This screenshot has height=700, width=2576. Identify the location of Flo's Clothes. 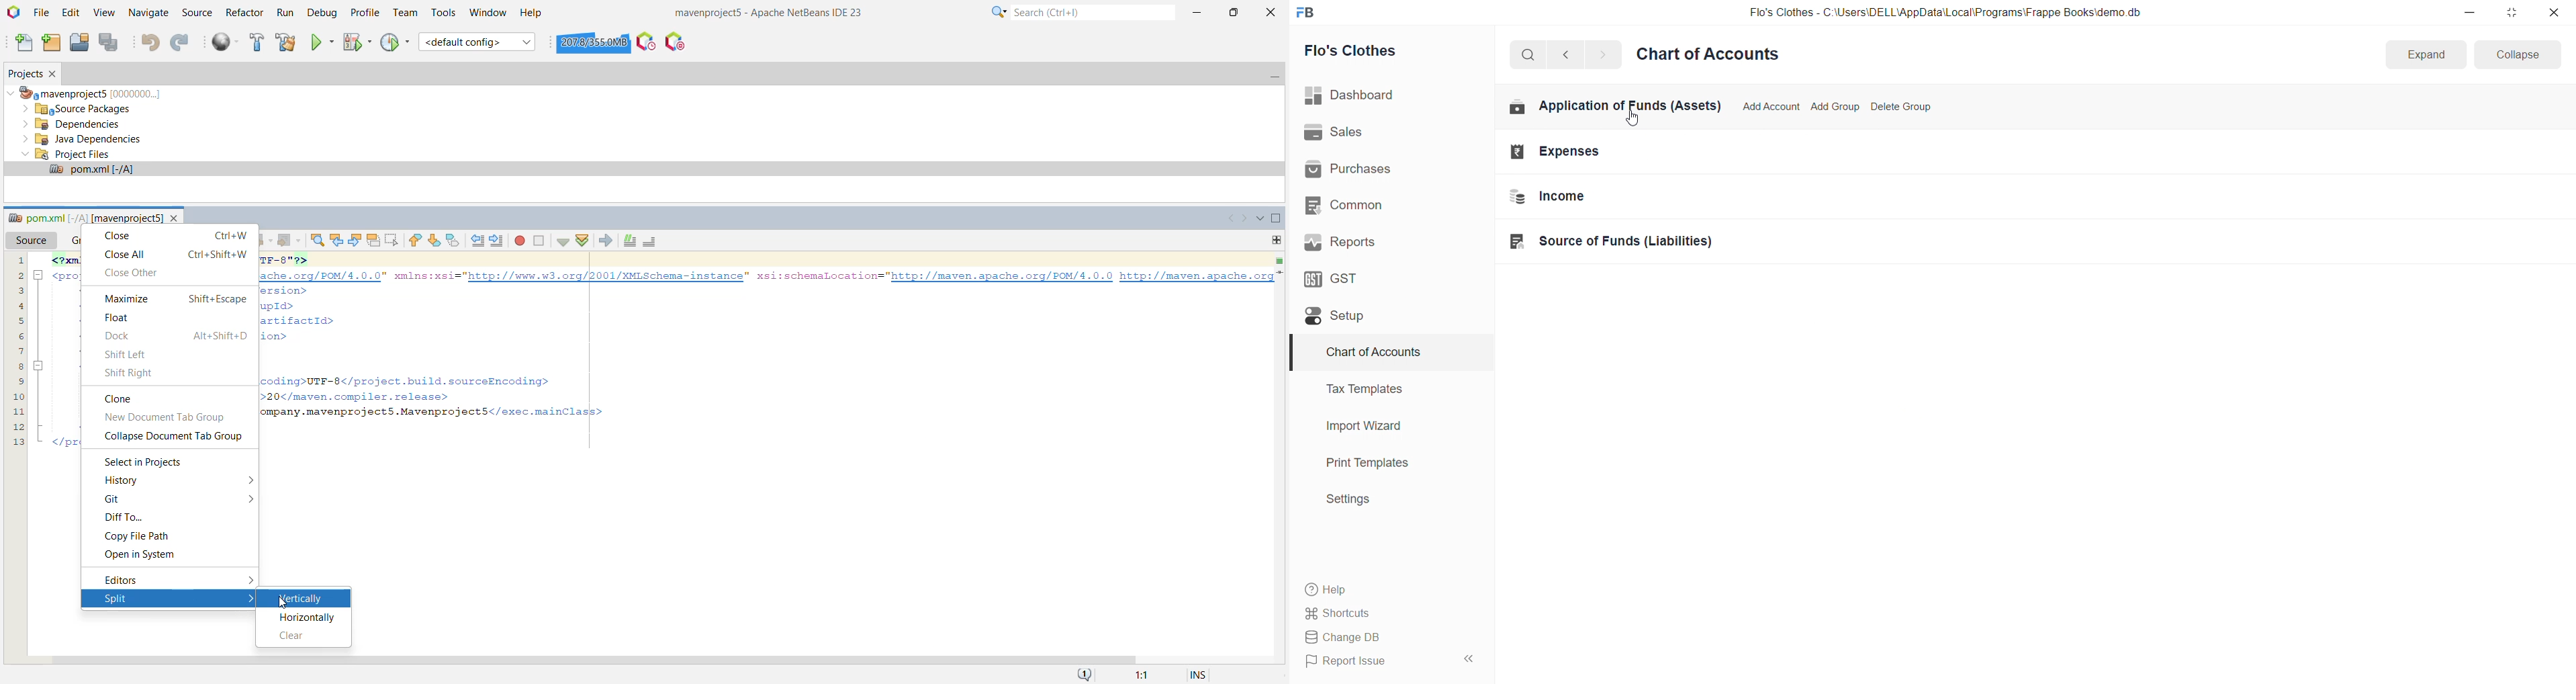
(1385, 51).